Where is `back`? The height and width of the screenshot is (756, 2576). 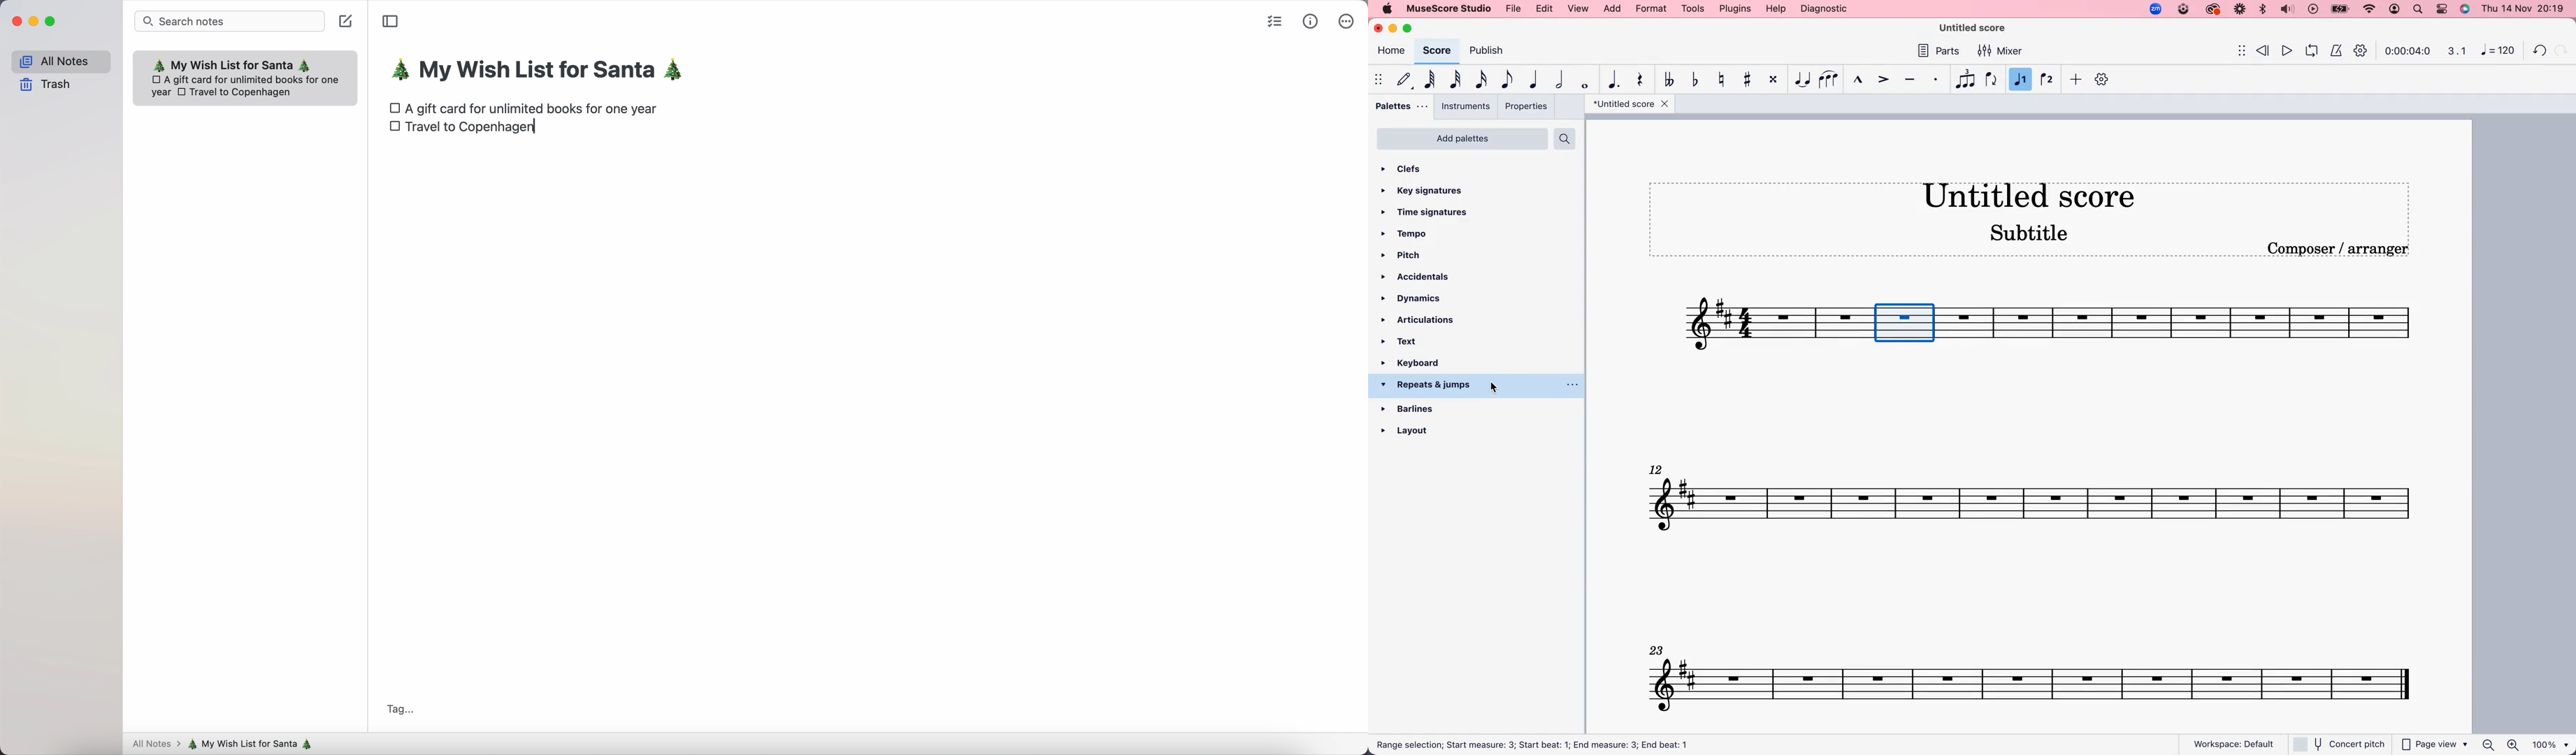
back is located at coordinates (2541, 48).